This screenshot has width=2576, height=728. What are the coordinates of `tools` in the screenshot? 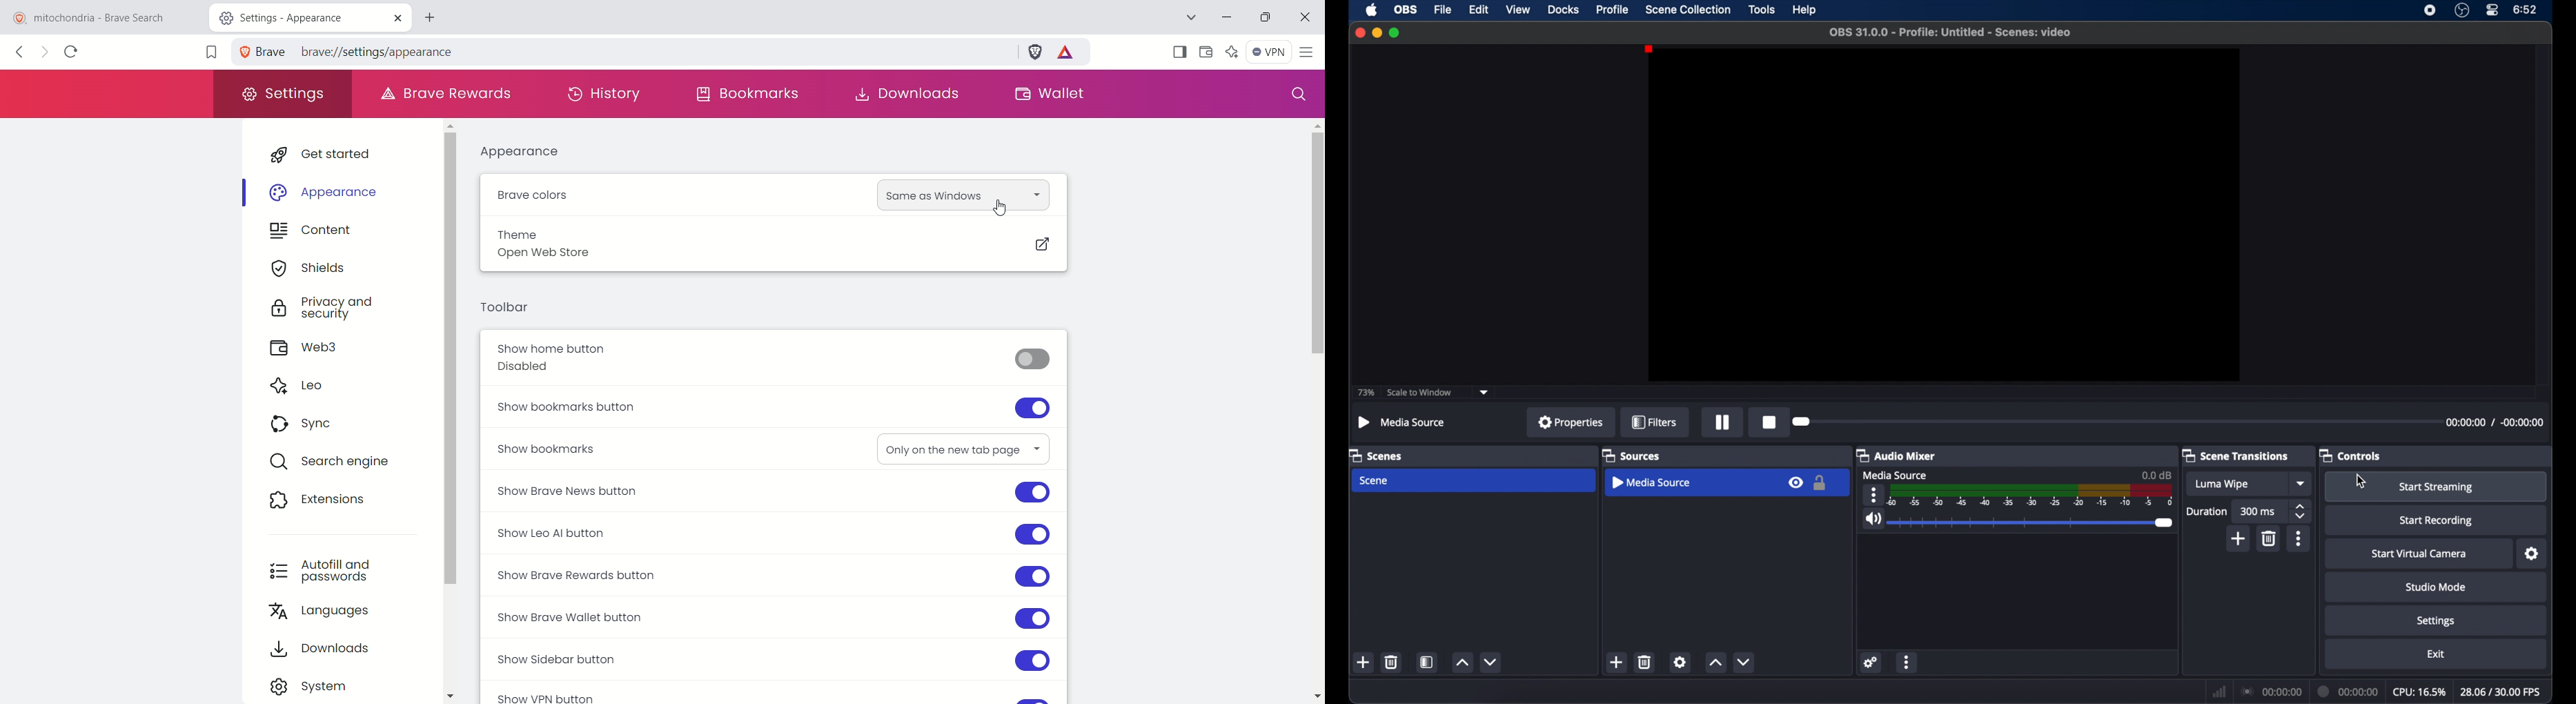 It's located at (1762, 10).